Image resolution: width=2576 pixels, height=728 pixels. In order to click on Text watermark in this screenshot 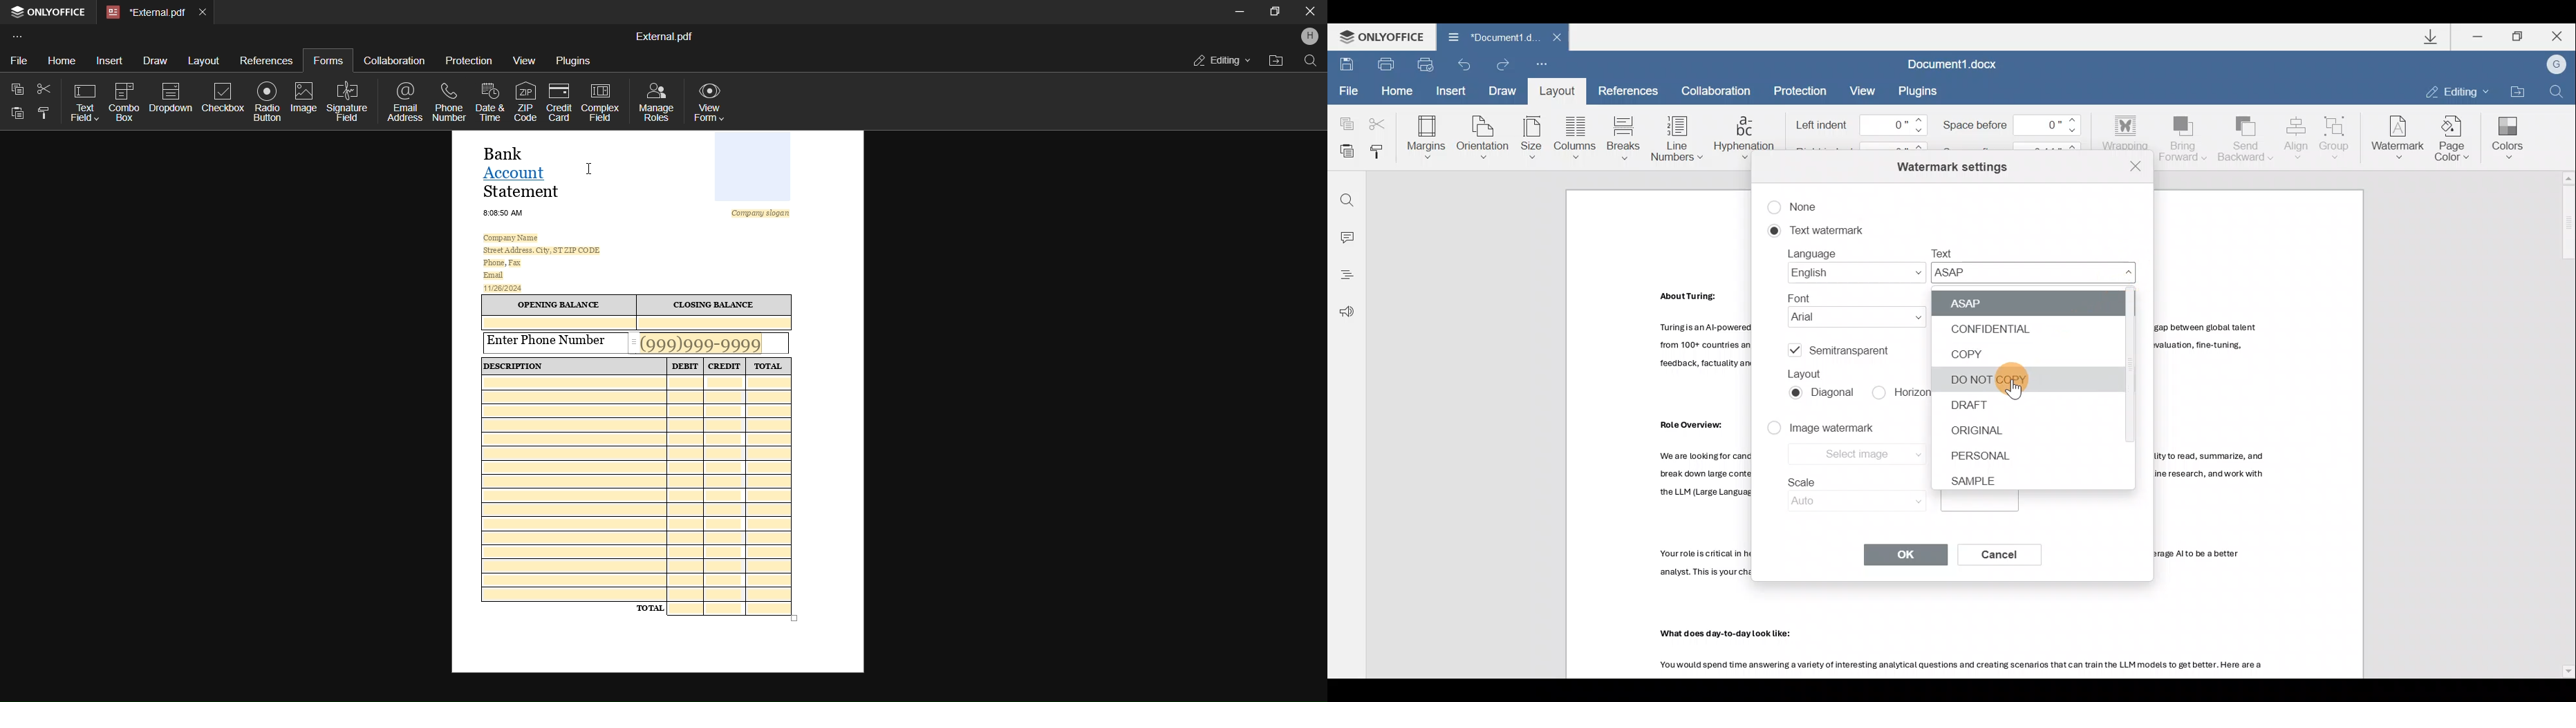, I will do `click(1812, 231)`.